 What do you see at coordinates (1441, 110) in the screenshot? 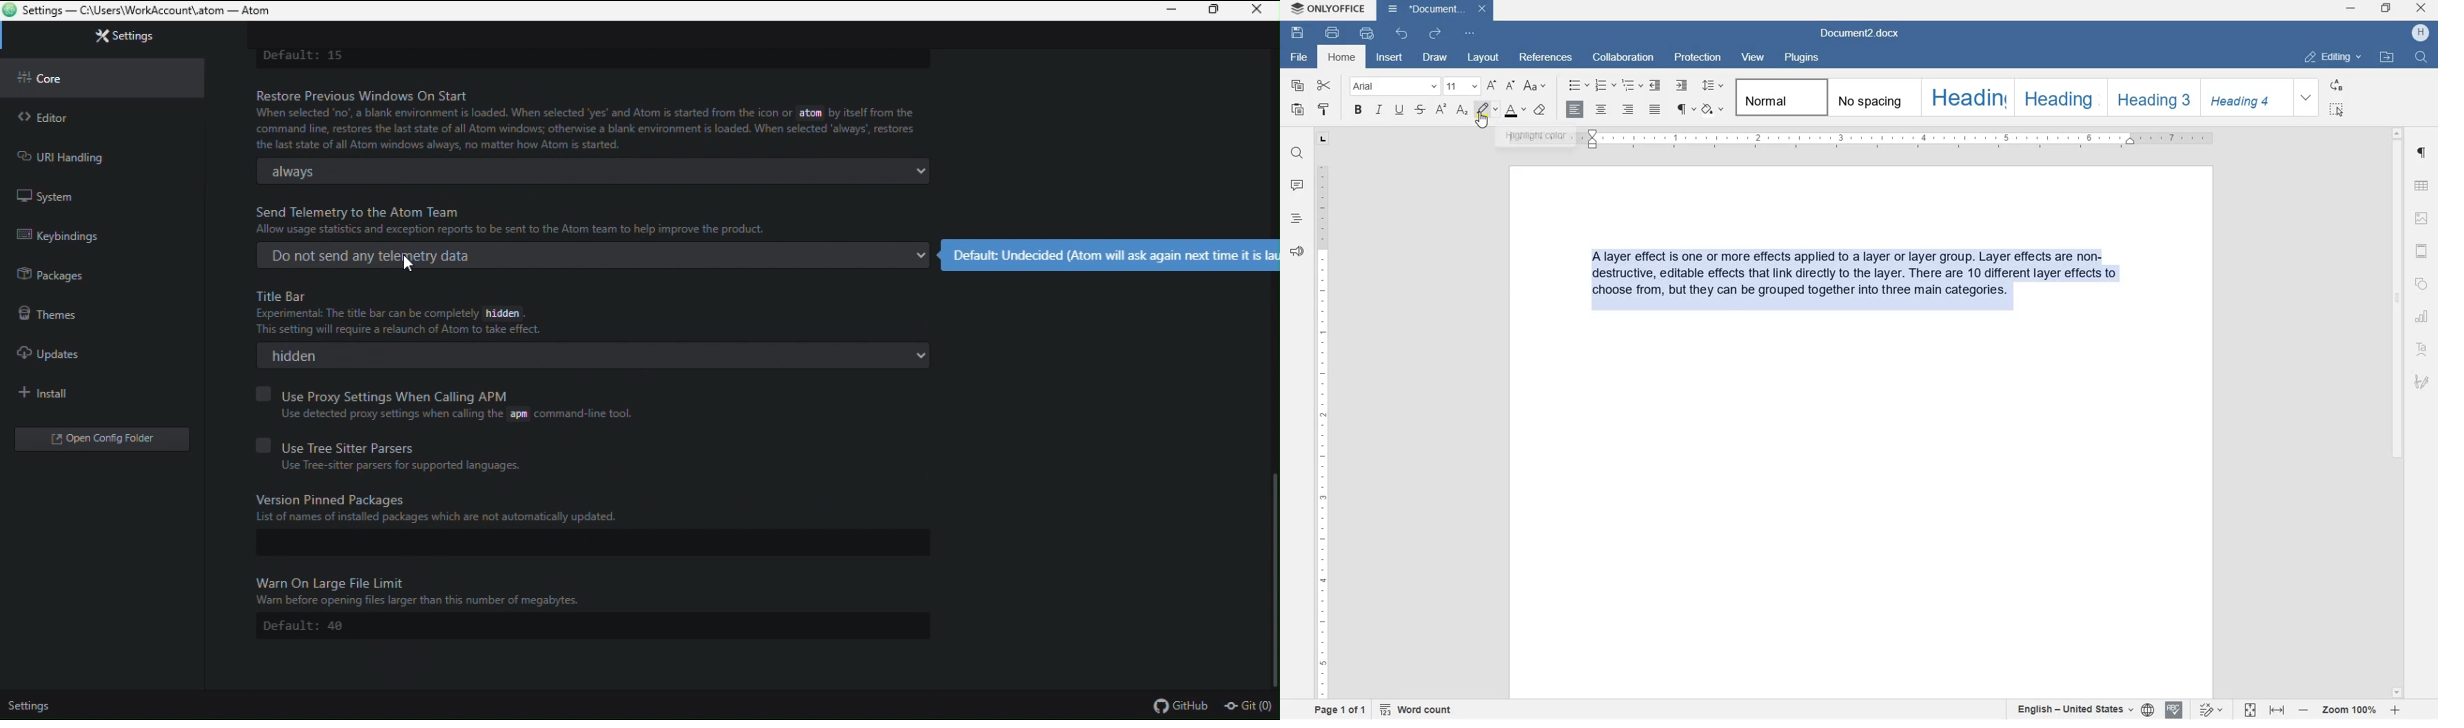
I see `SUPERSCRIPT` at bounding box center [1441, 110].